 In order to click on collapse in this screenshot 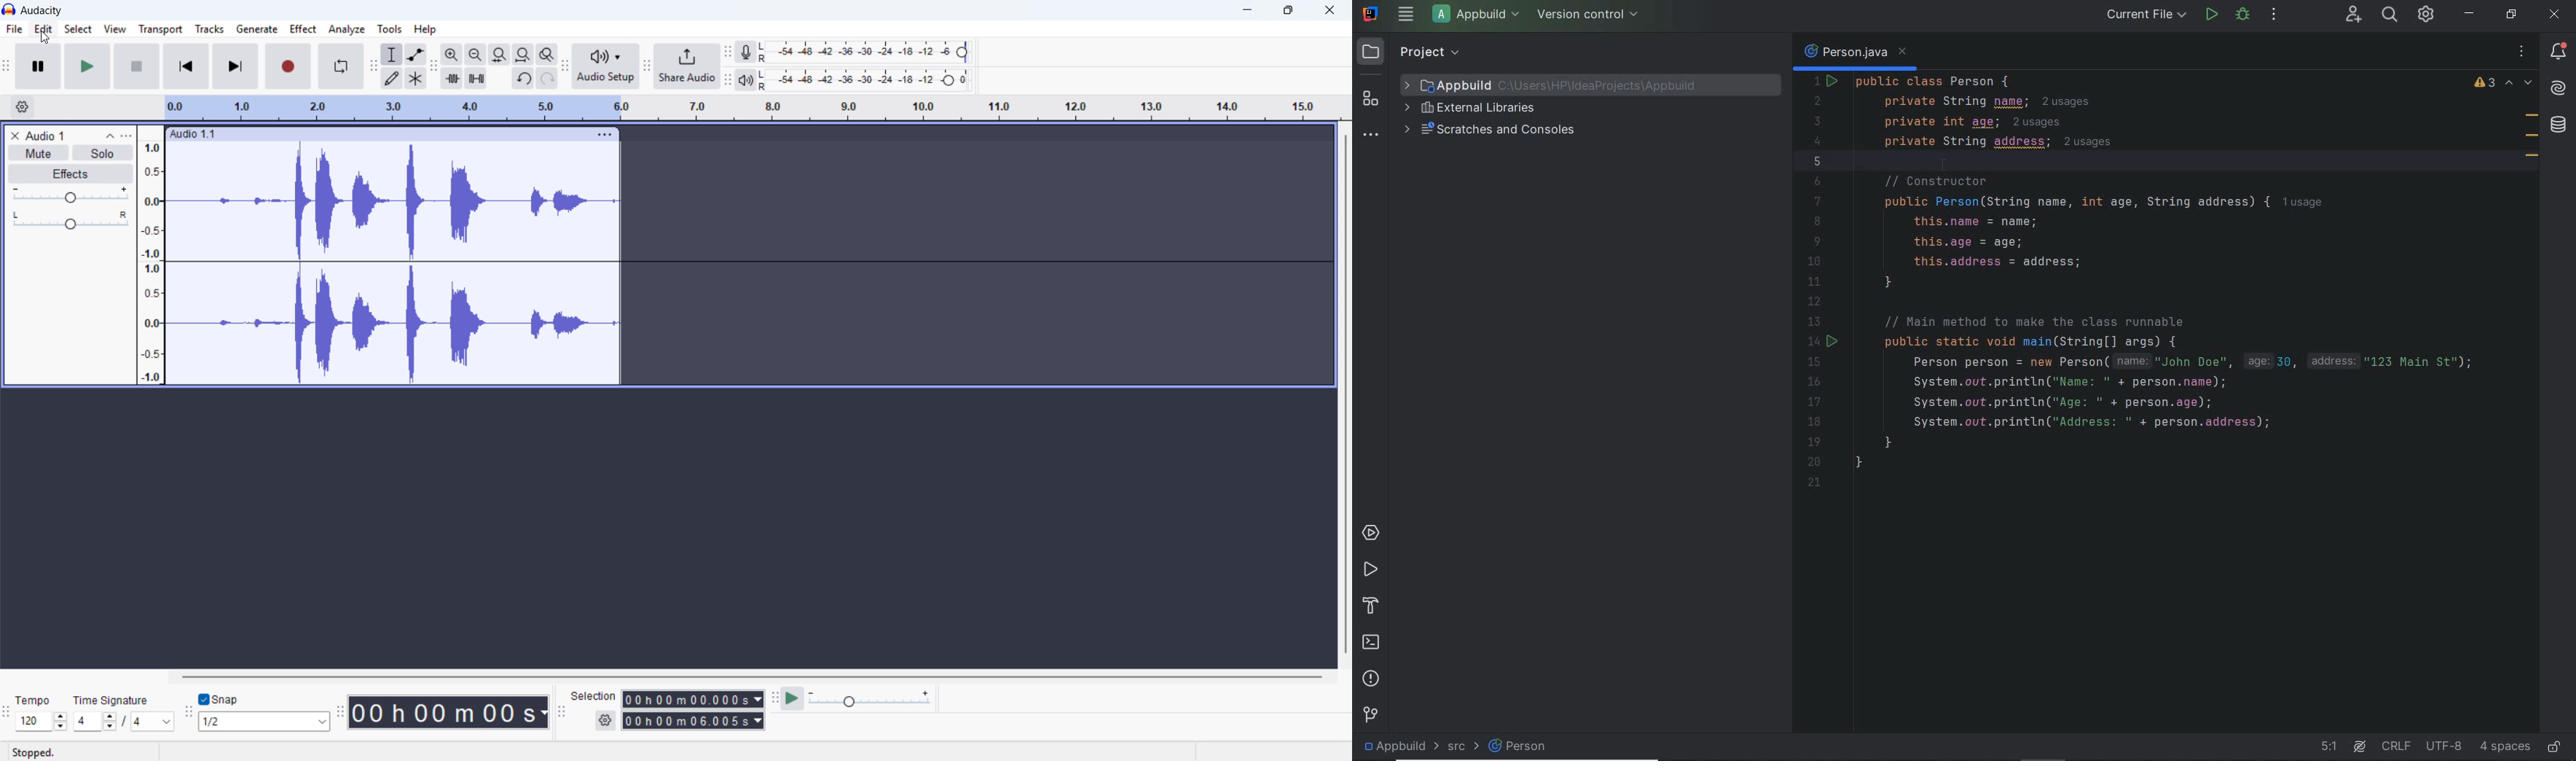, I will do `click(109, 135)`.